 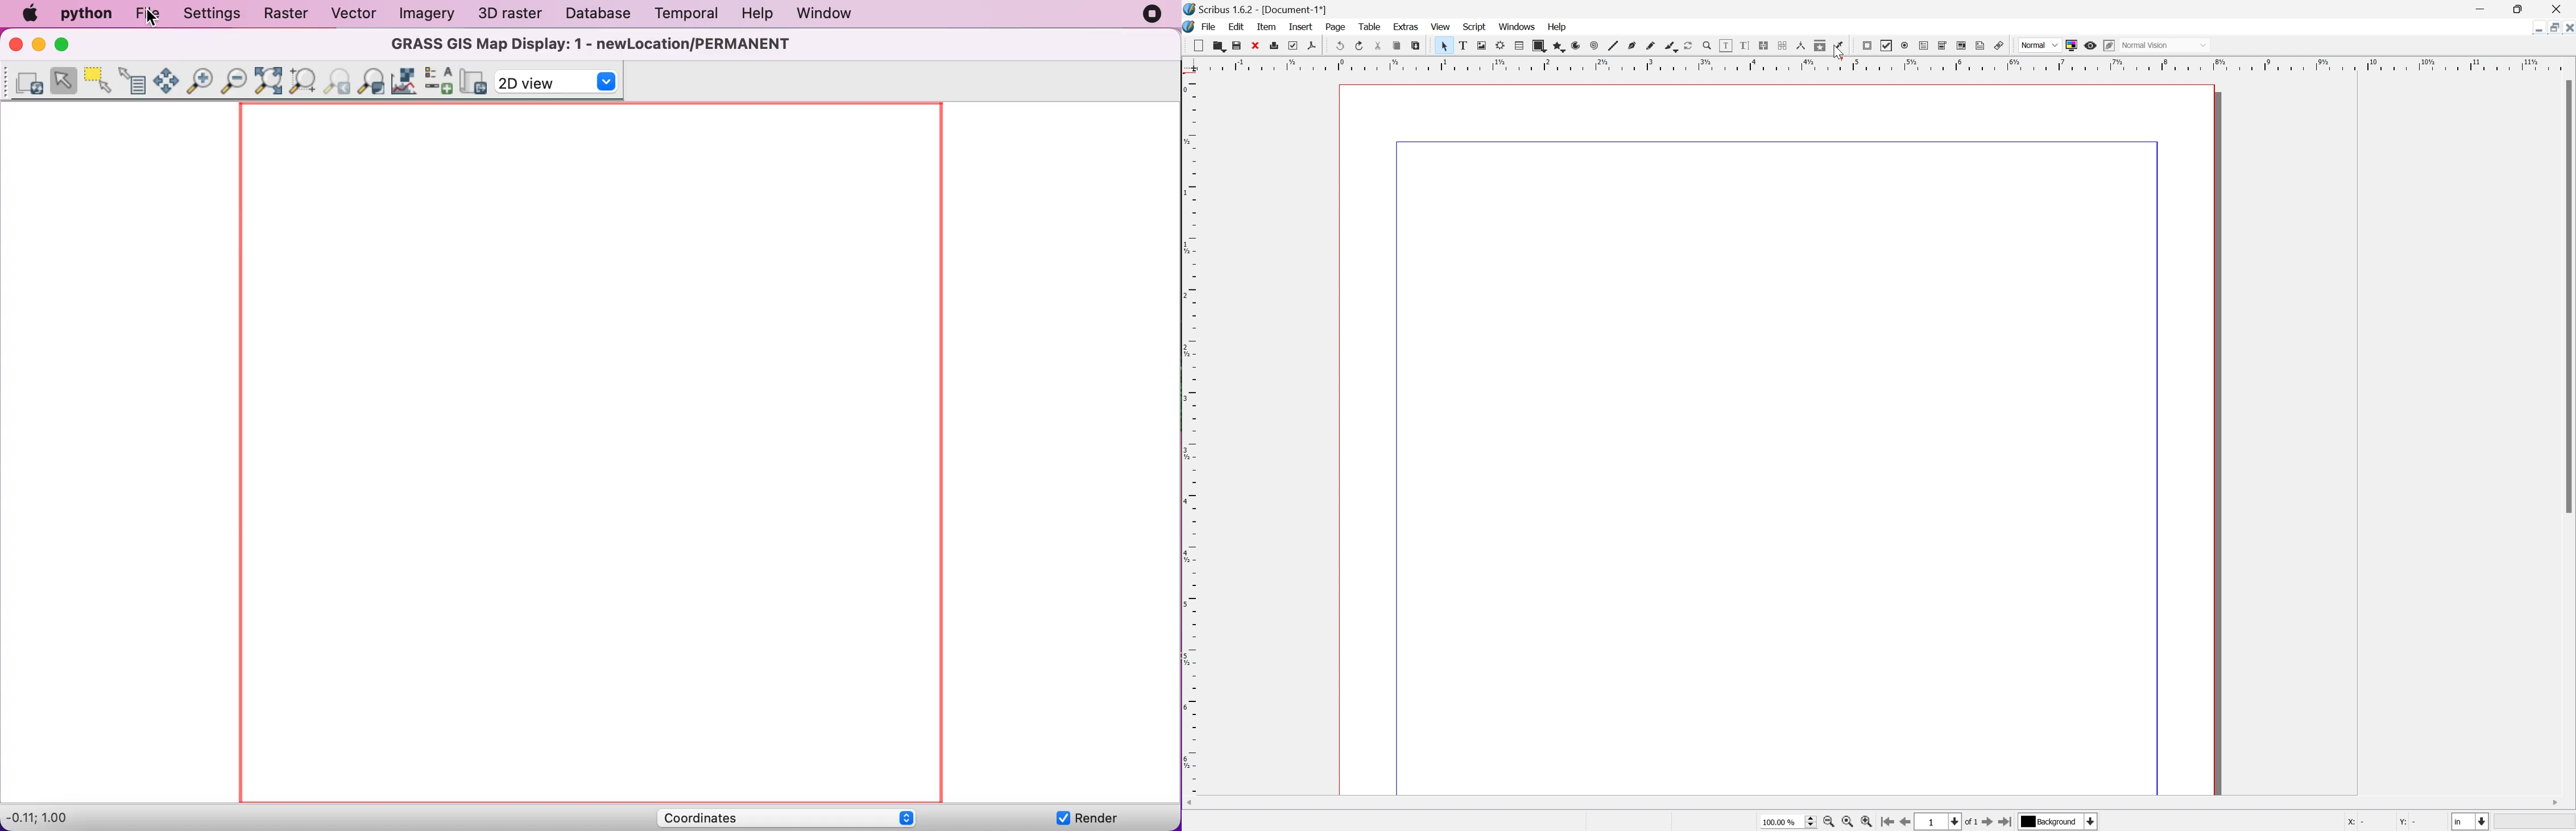 What do you see at coordinates (1539, 45) in the screenshot?
I see `shape` at bounding box center [1539, 45].